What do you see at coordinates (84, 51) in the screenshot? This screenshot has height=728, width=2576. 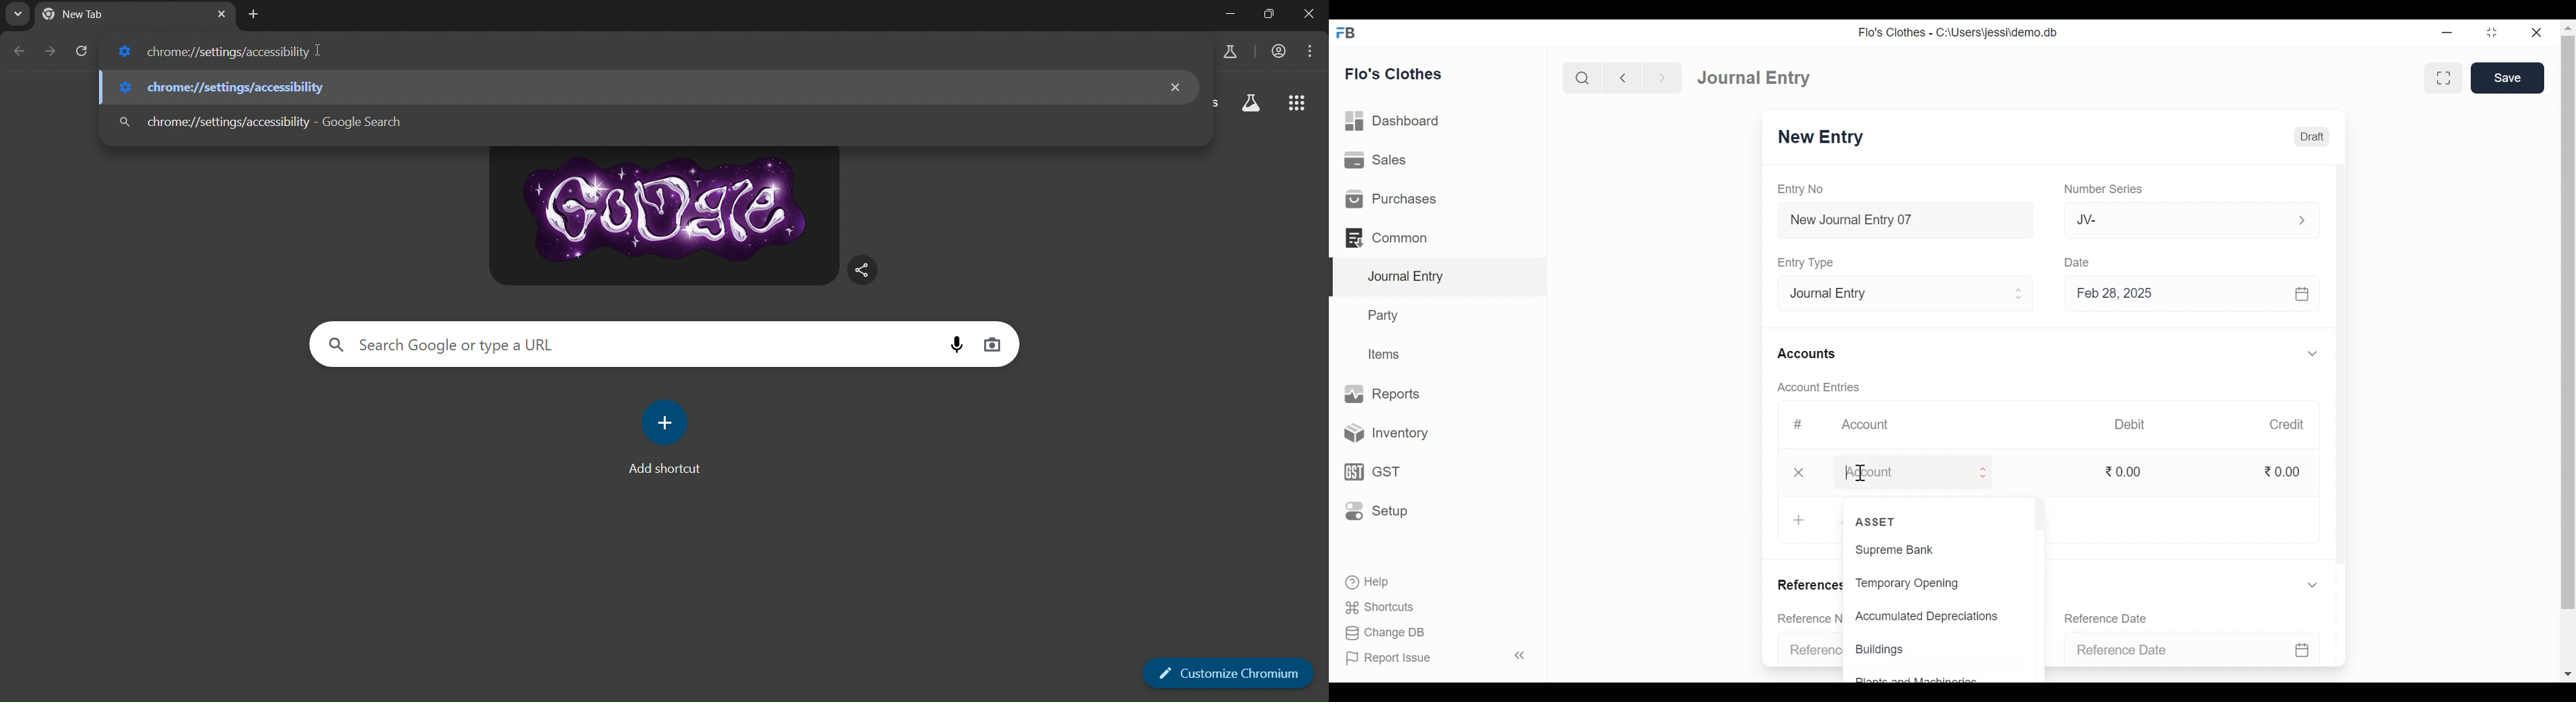 I see `reload page` at bounding box center [84, 51].